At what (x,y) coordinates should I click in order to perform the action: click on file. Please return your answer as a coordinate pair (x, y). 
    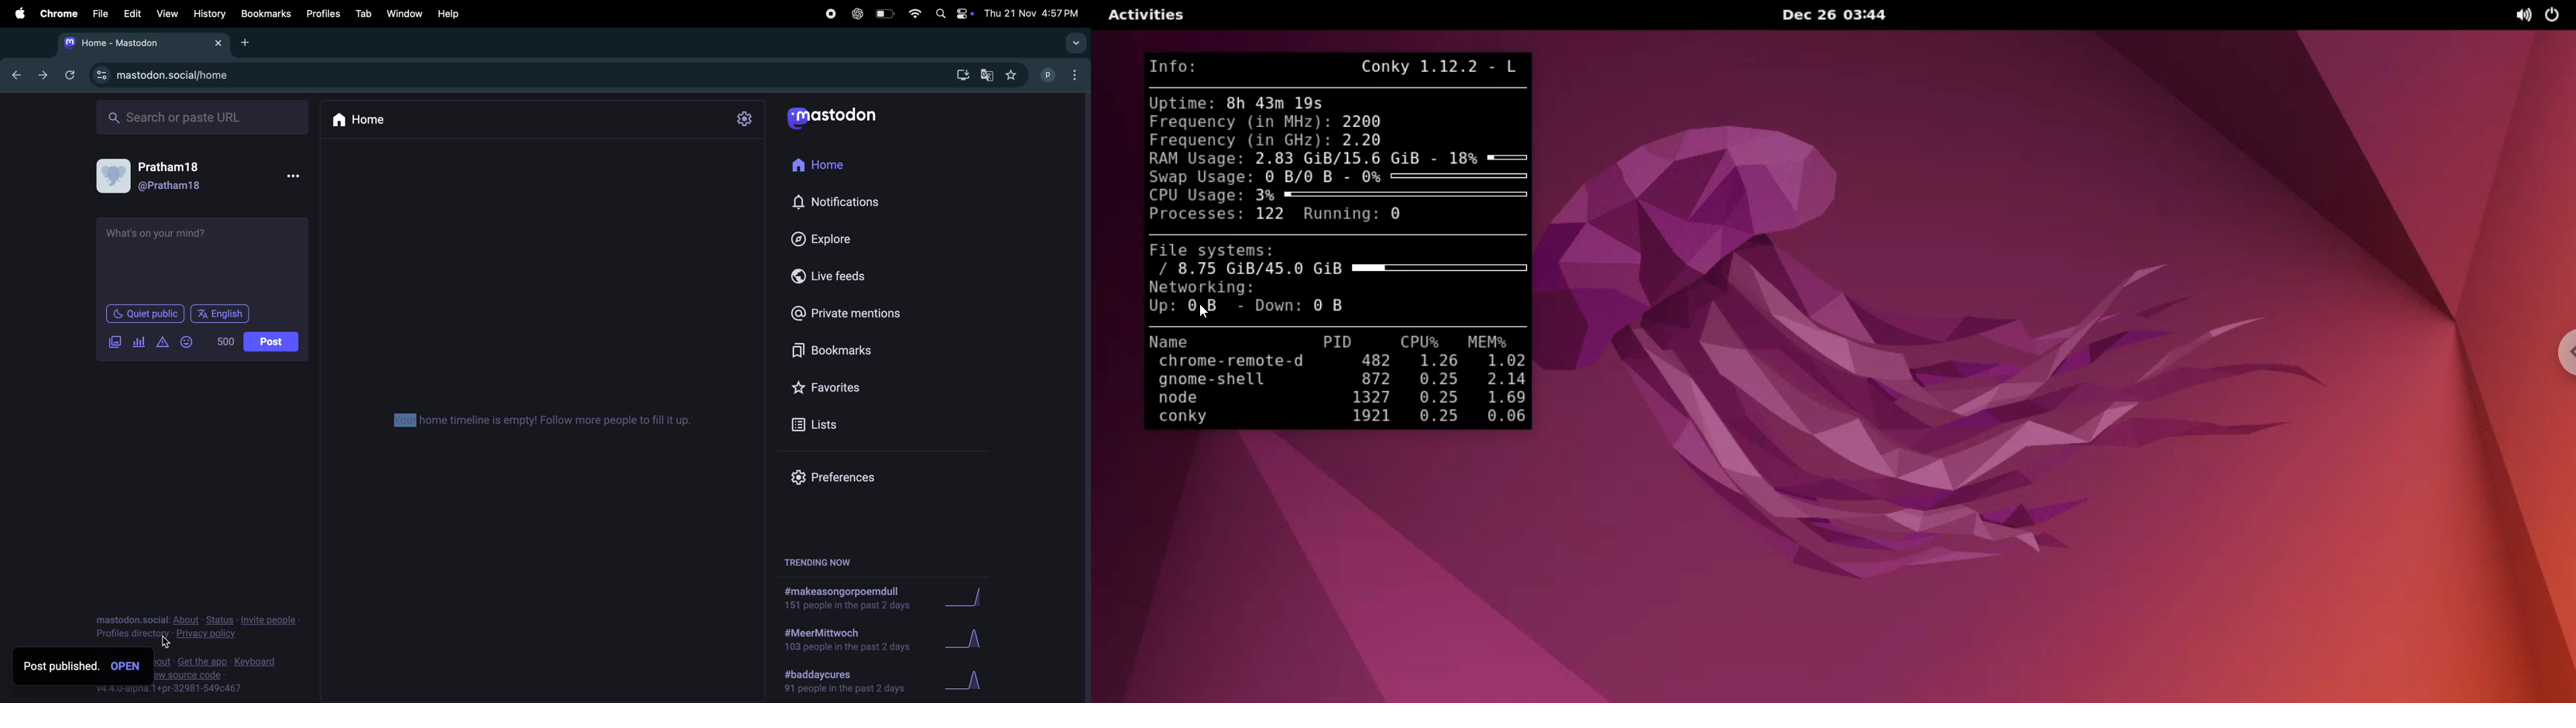
    Looking at the image, I should click on (97, 14).